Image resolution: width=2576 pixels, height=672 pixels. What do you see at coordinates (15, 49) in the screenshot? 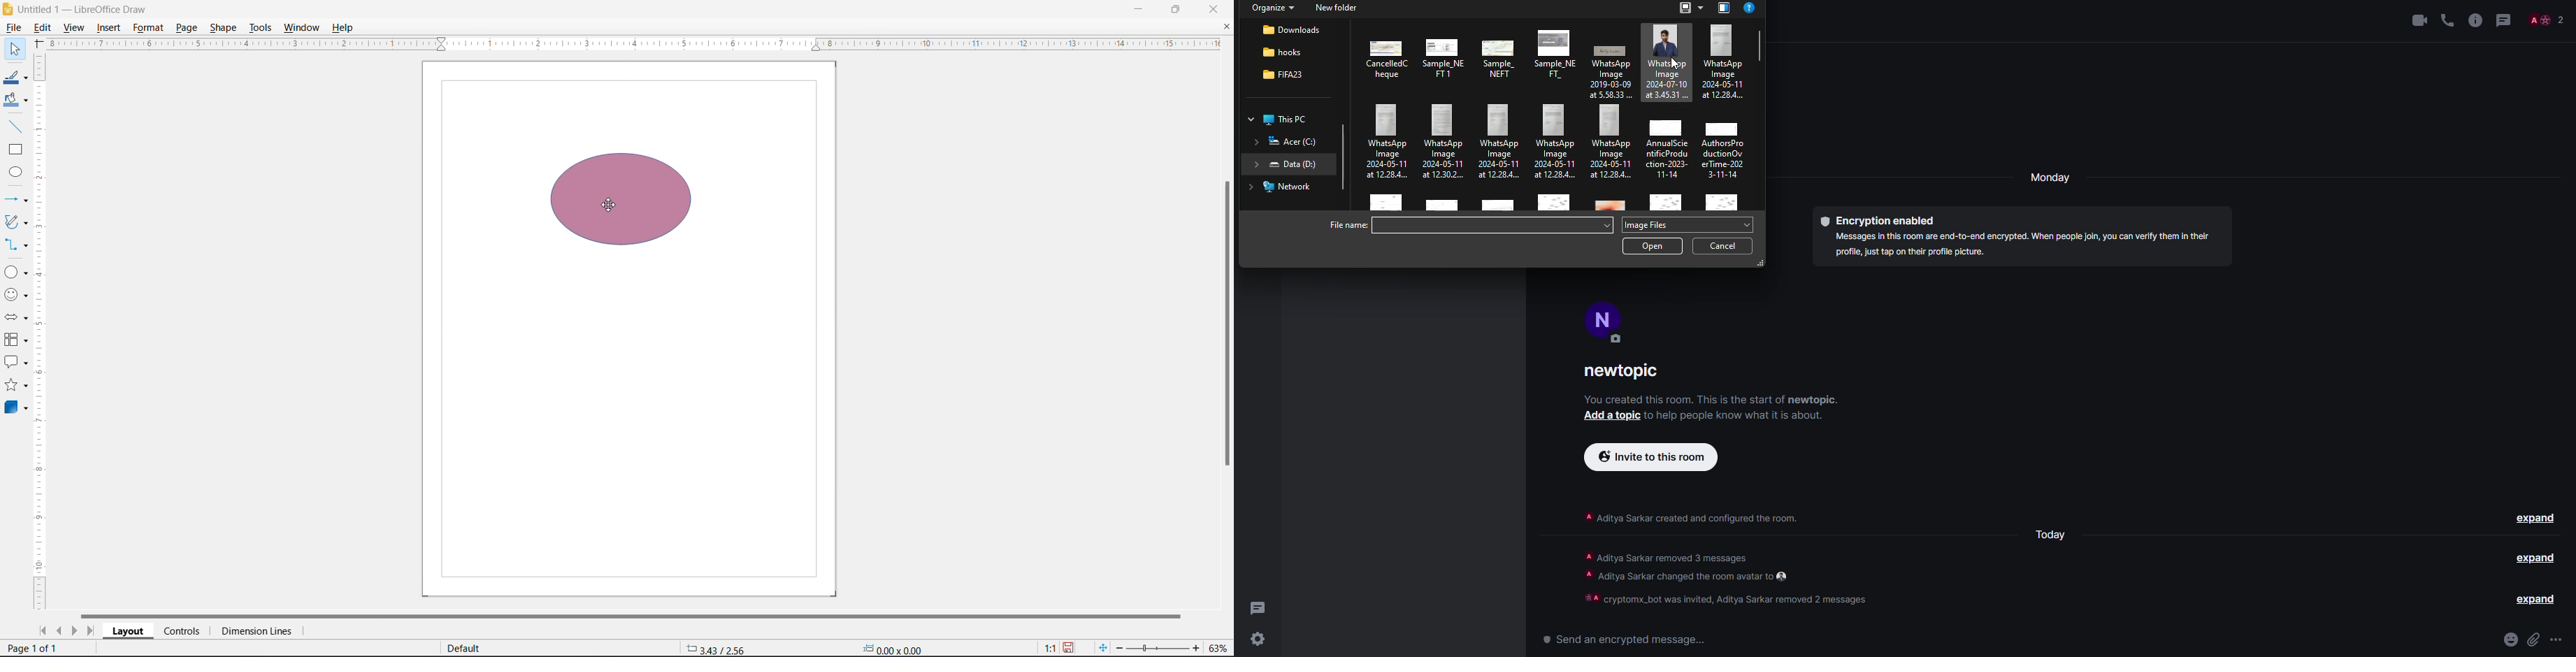
I see `Select Tool` at bounding box center [15, 49].